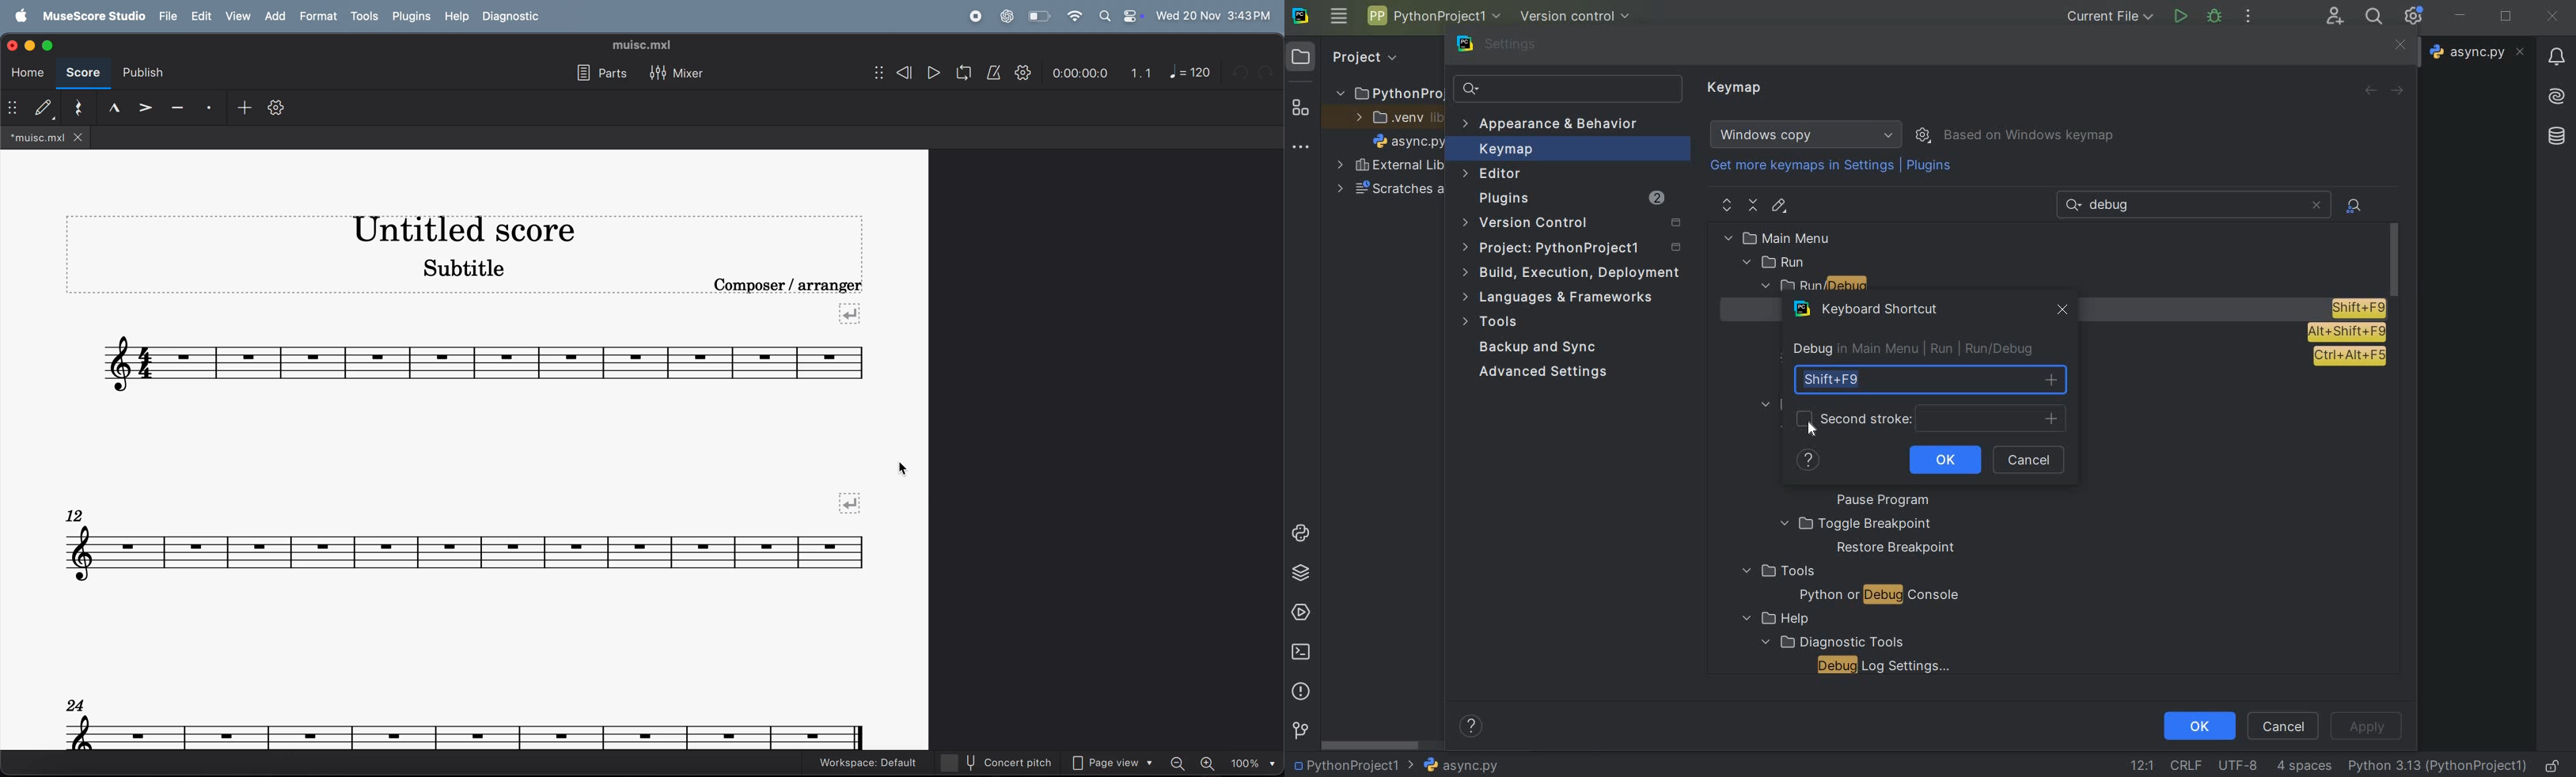 This screenshot has height=784, width=2576. Describe the element at coordinates (1207, 761) in the screenshot. I see `zoom in` at that location.